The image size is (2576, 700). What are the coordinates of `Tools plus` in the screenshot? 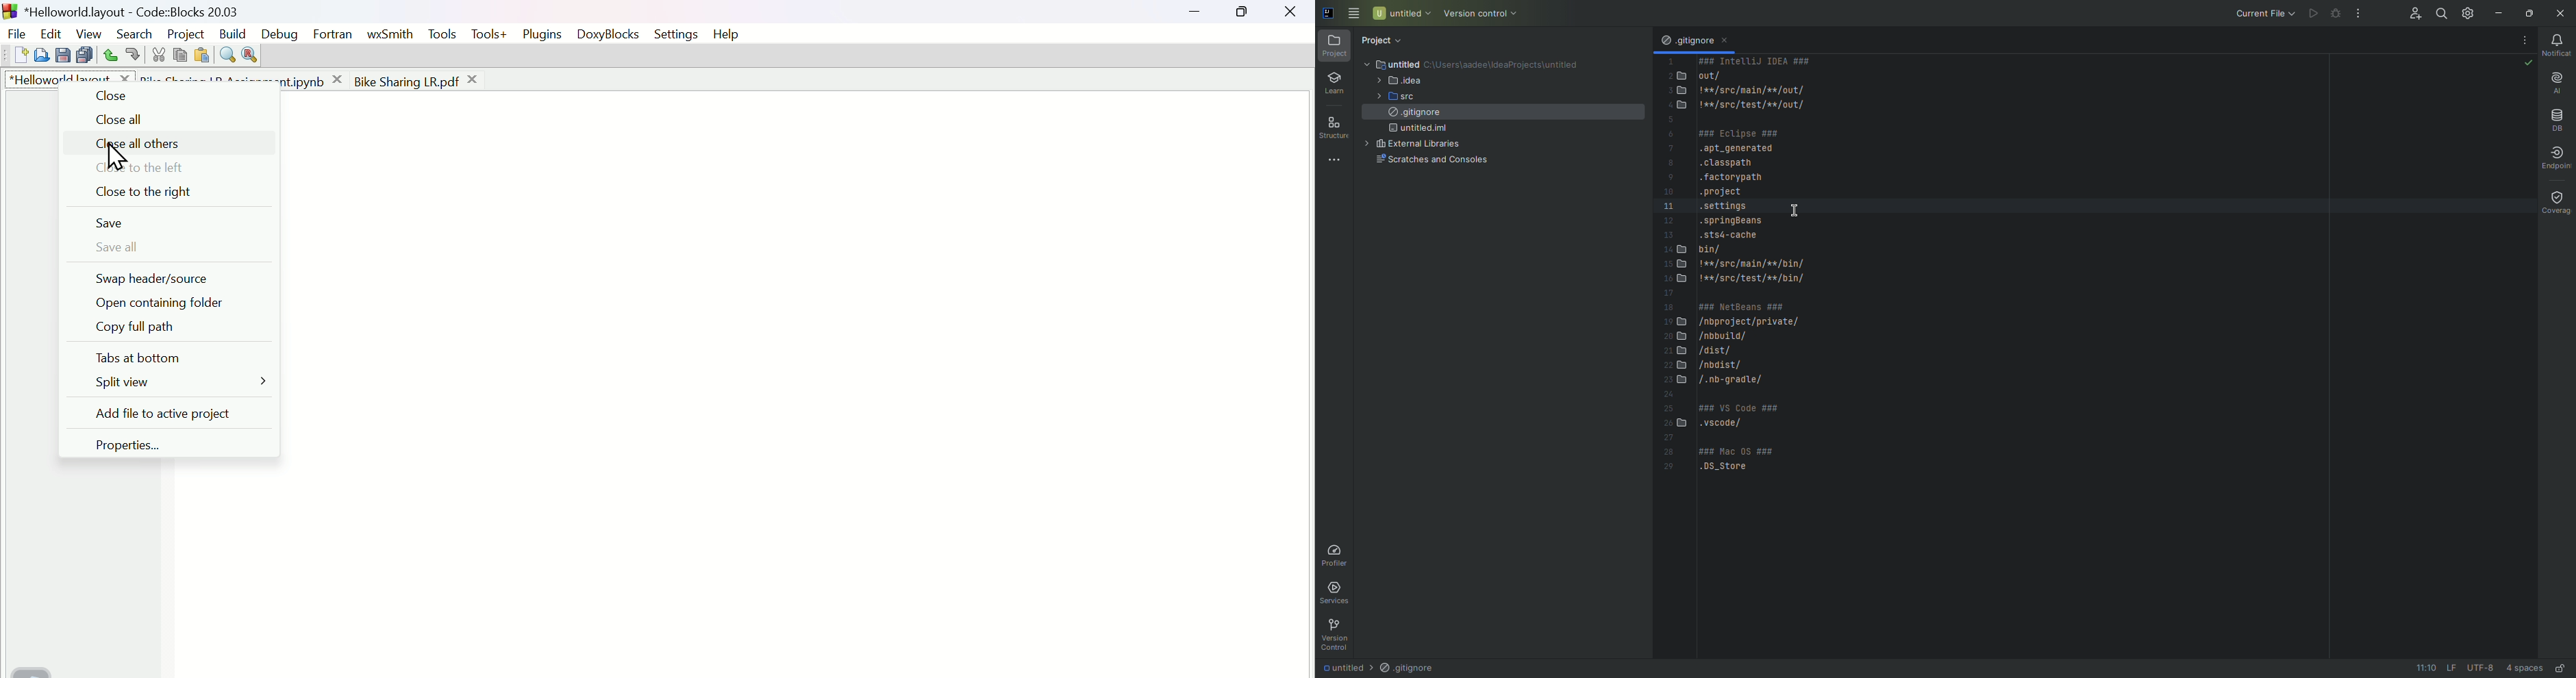 It's located at (491, 36).